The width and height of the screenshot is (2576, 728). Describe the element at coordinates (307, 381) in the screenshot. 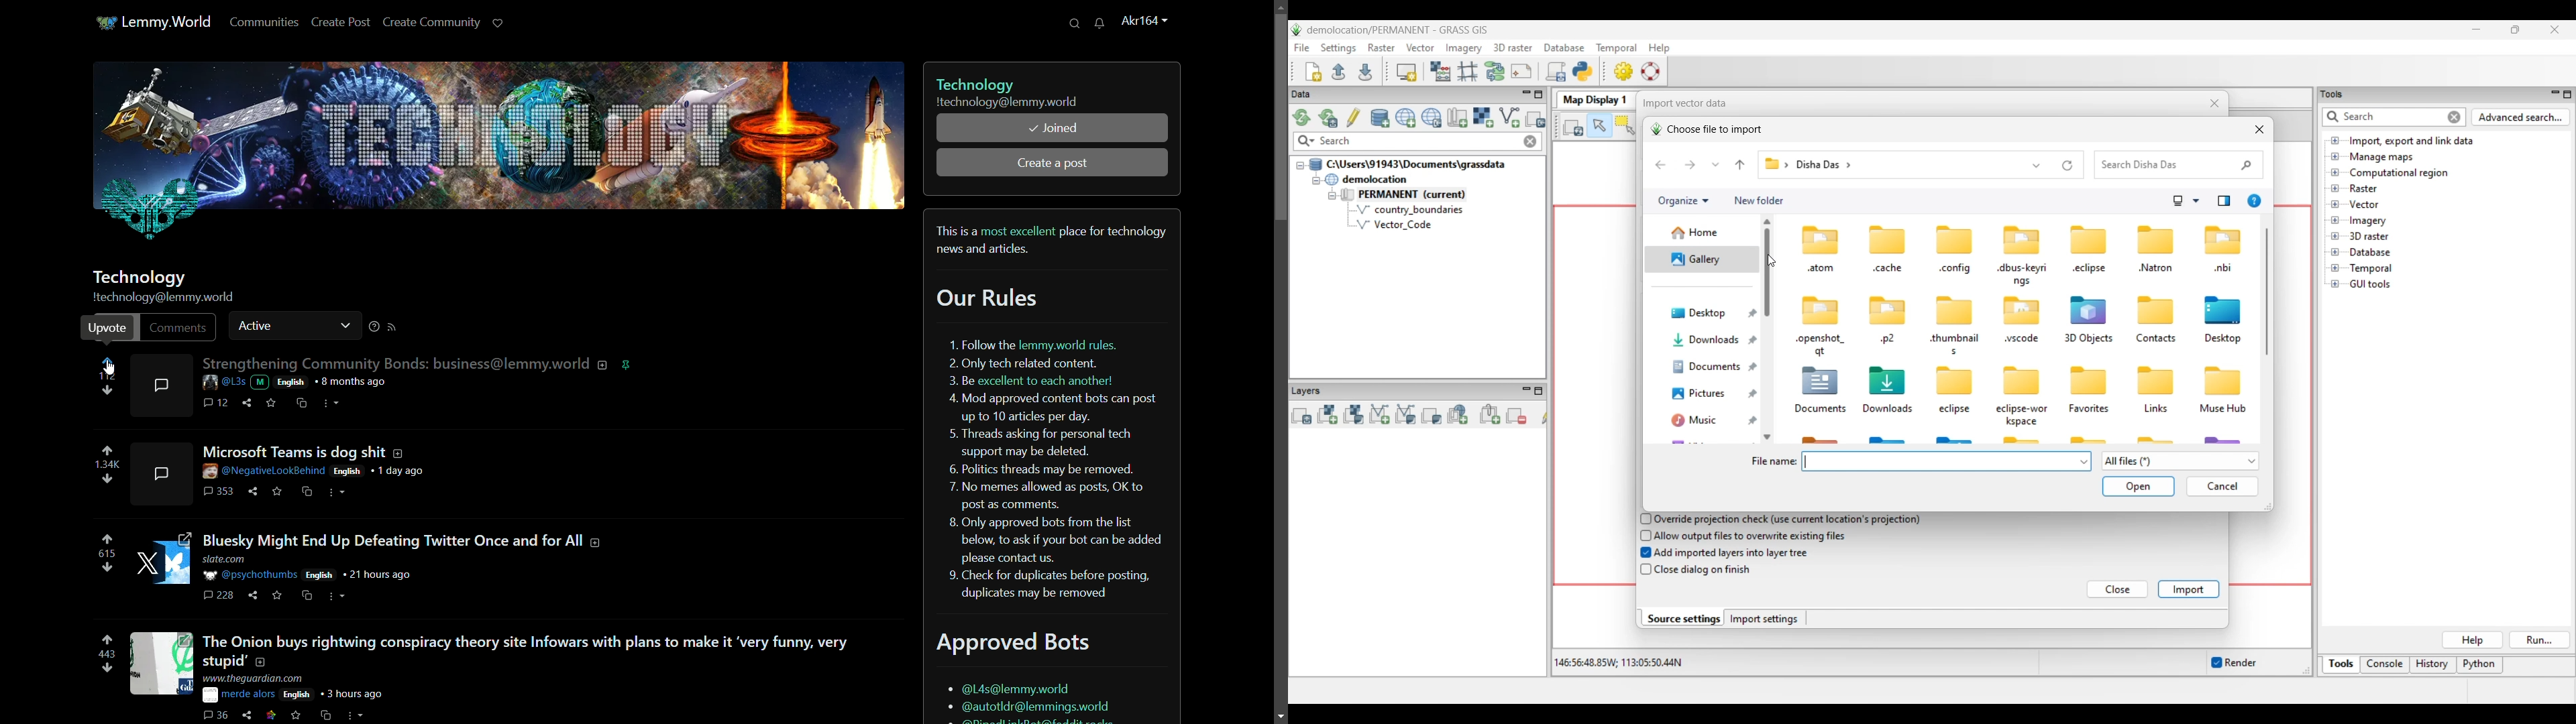

I see `post details` at that location.